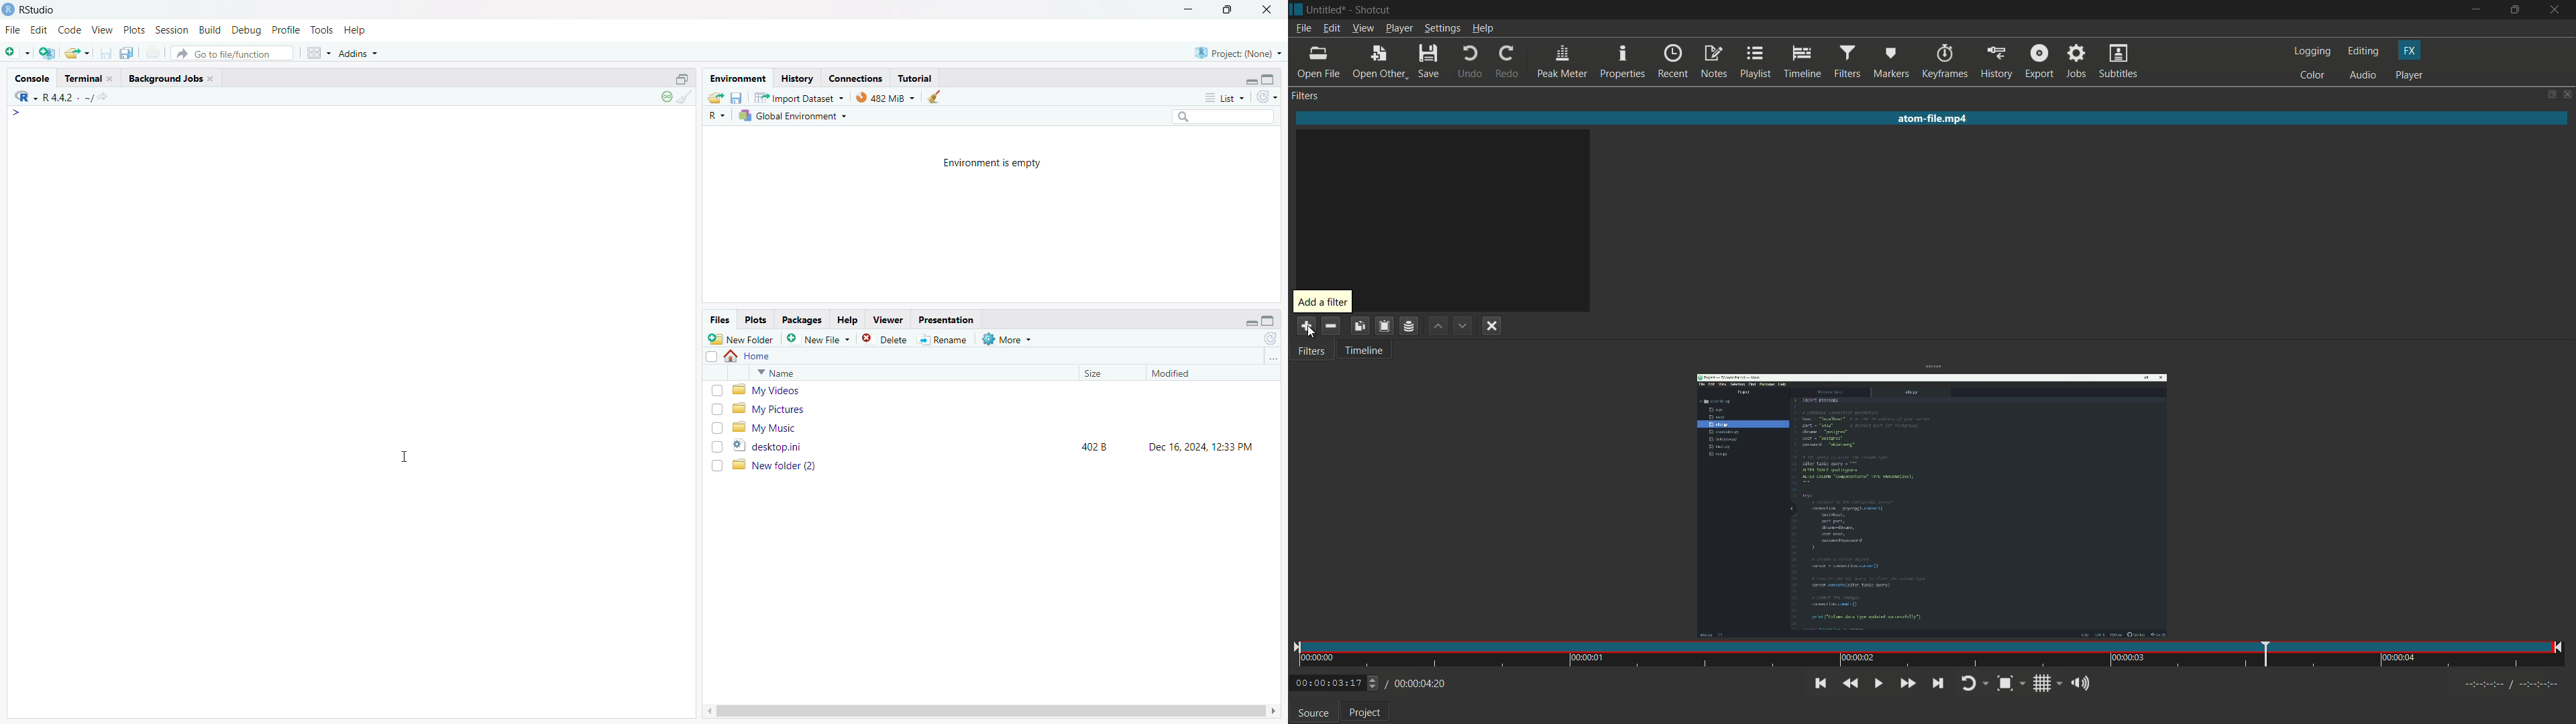 The width and height of the screenshot is (2576, 728). Describe the element at coordinates (134, 30) in the screenshot. I see `plots` at that location.